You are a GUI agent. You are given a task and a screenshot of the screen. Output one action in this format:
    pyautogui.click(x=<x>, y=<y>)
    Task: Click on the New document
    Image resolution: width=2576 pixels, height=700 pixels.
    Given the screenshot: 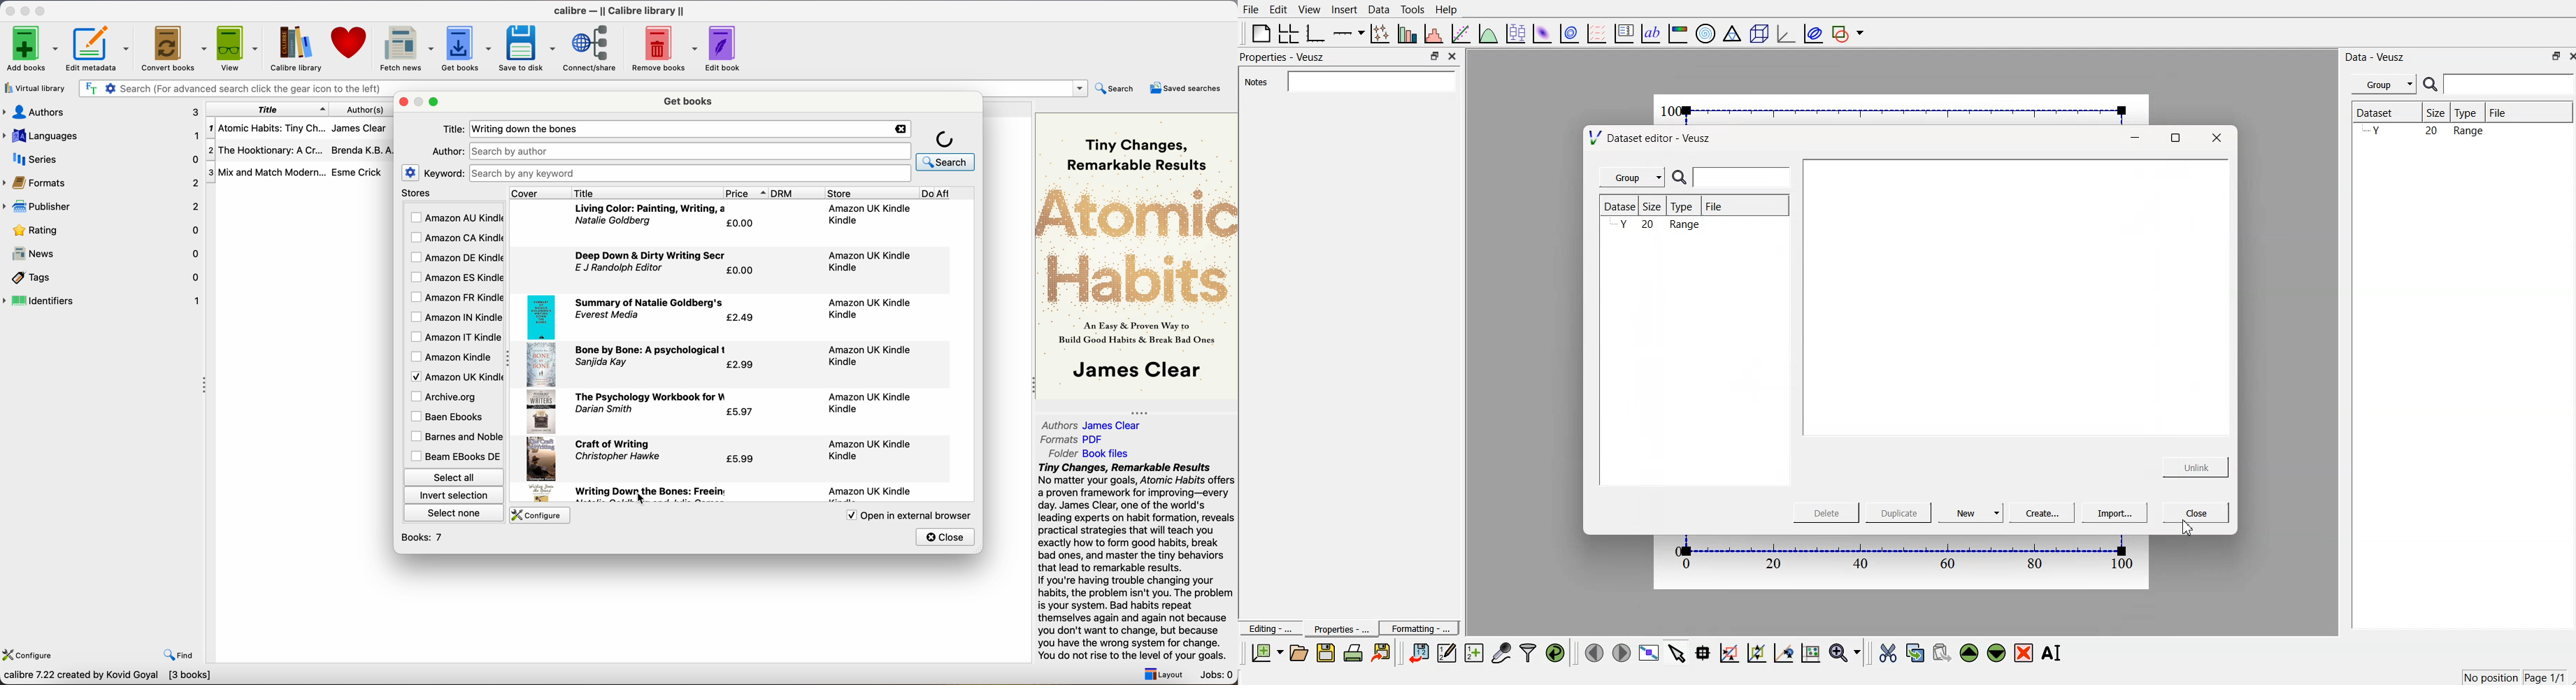 What is the action you would take?
    pyautogui.click(x=1268, y=653)
    